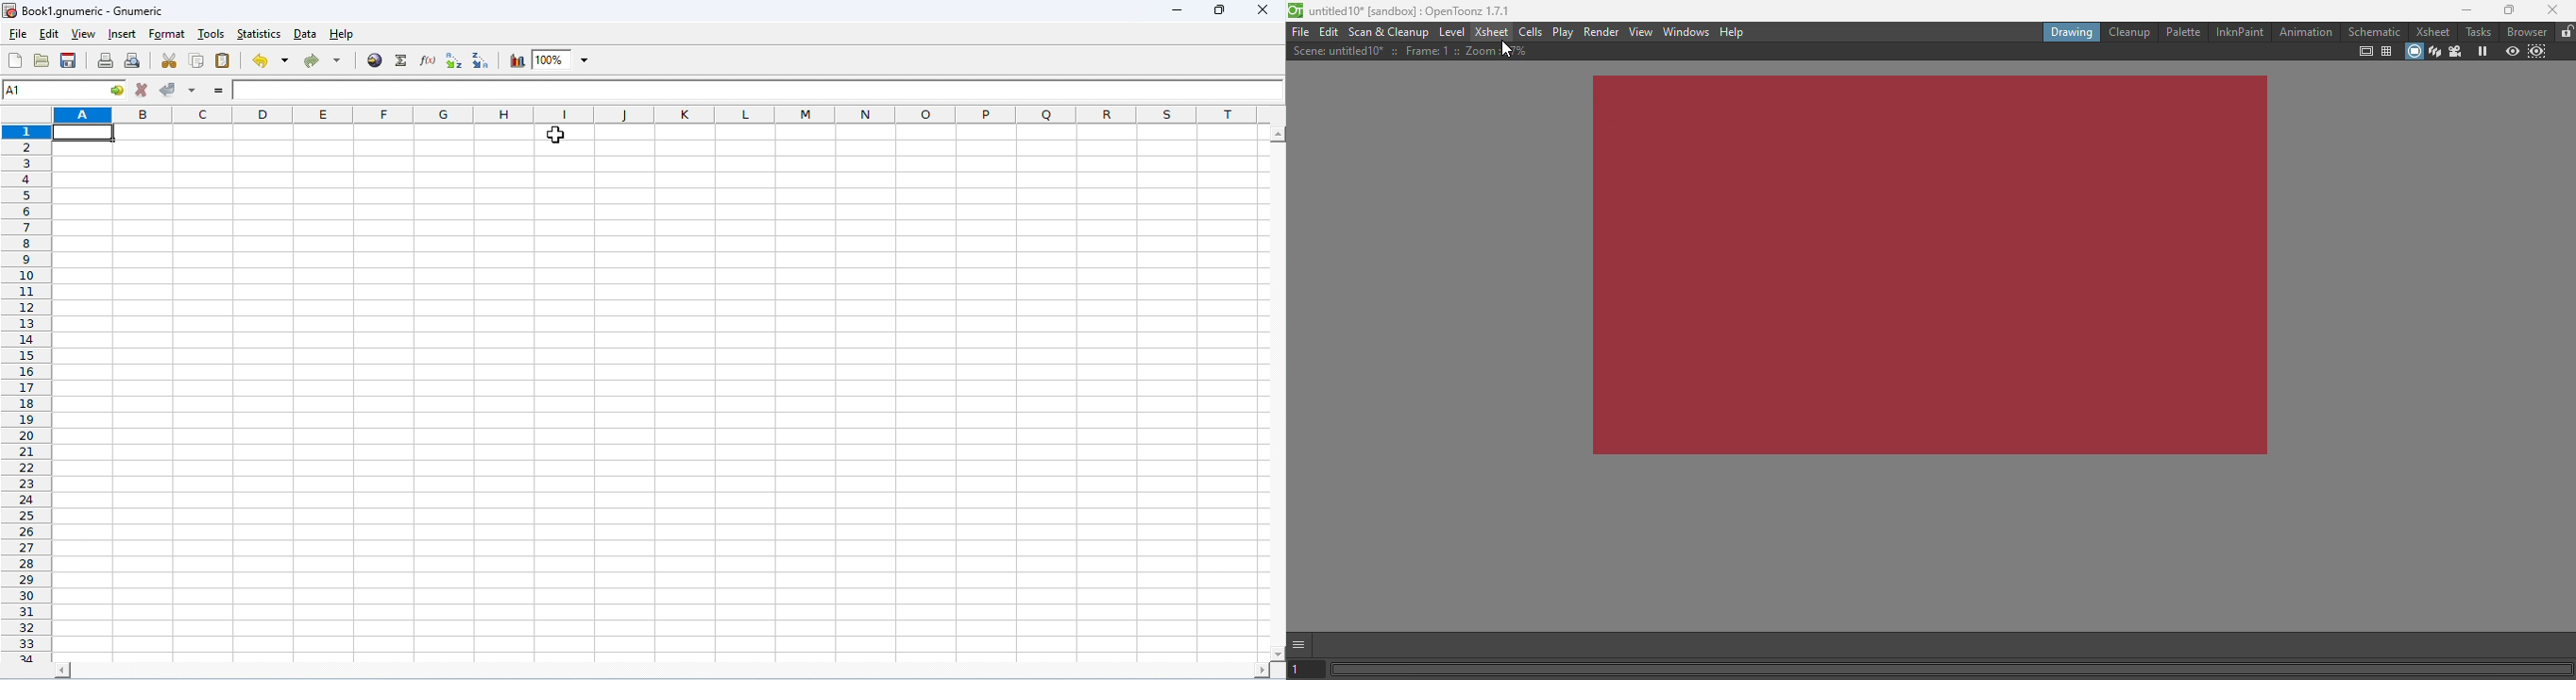 This screenshot has width=2576, height=700. Describe the element at coordinates (2524, 31) in the screenshot. I see `Browser` at that location.